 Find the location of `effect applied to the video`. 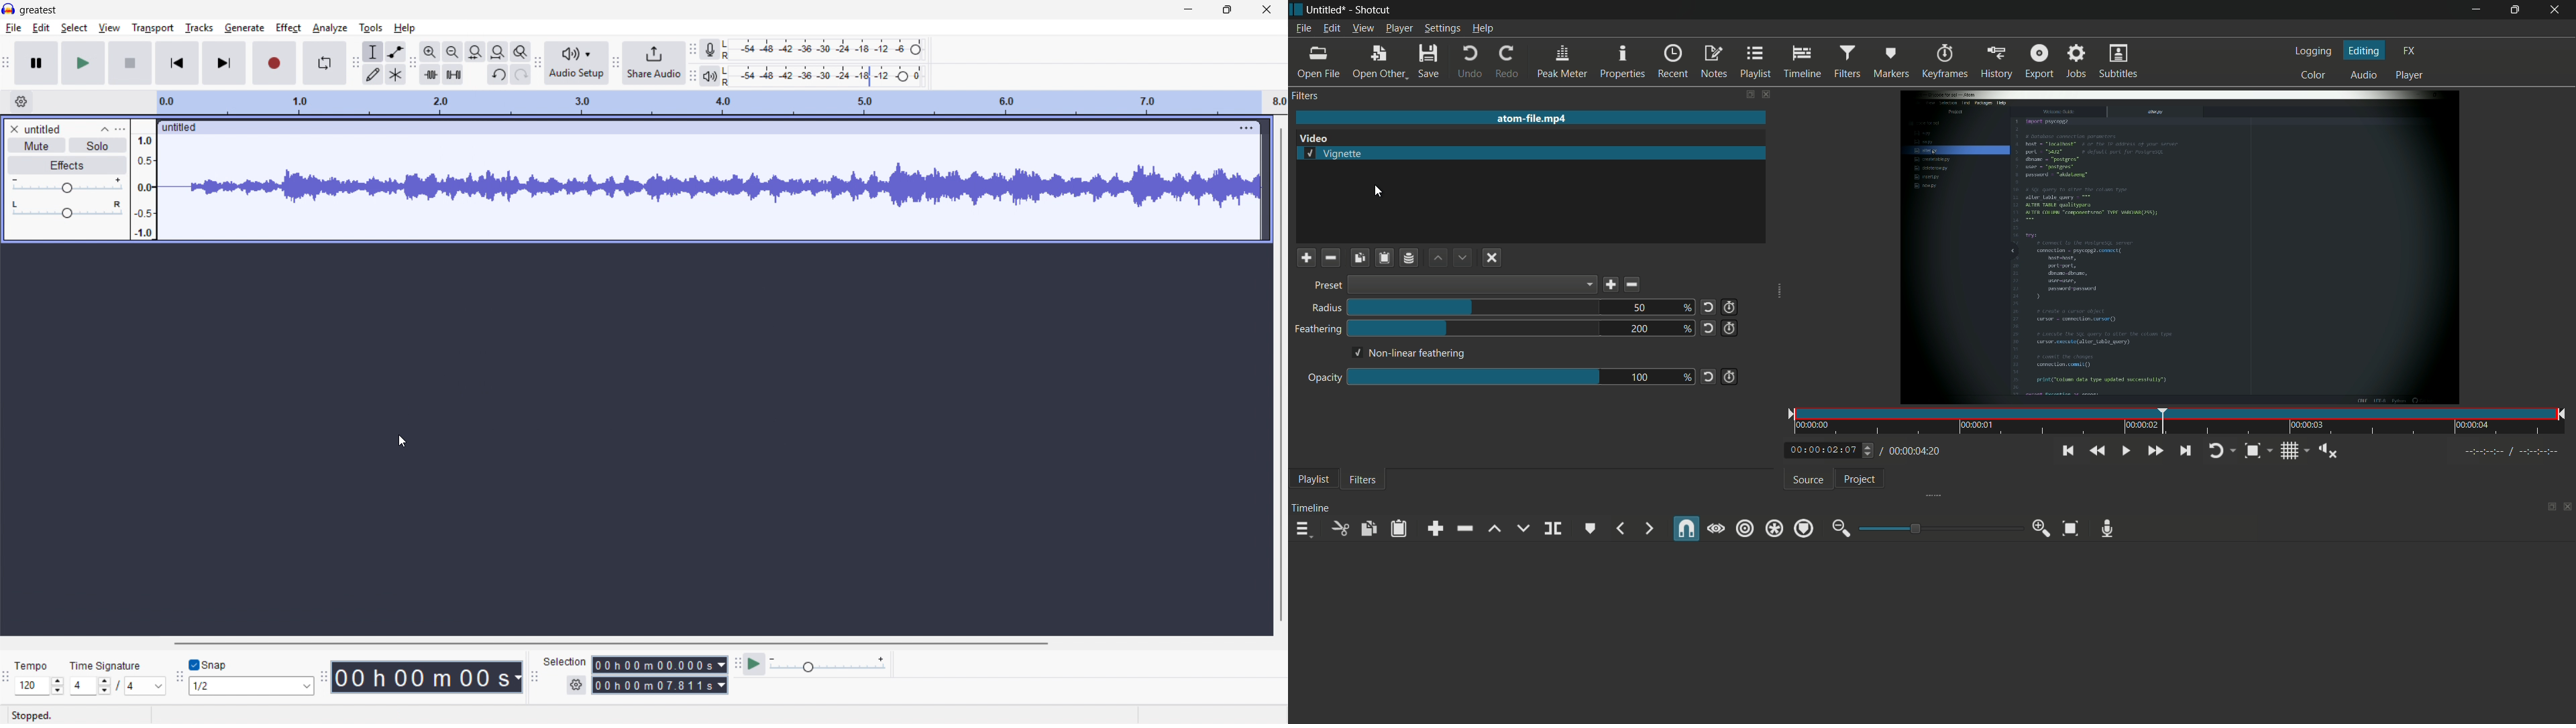

effect applied to the video is located at coordinates (2179, 247).